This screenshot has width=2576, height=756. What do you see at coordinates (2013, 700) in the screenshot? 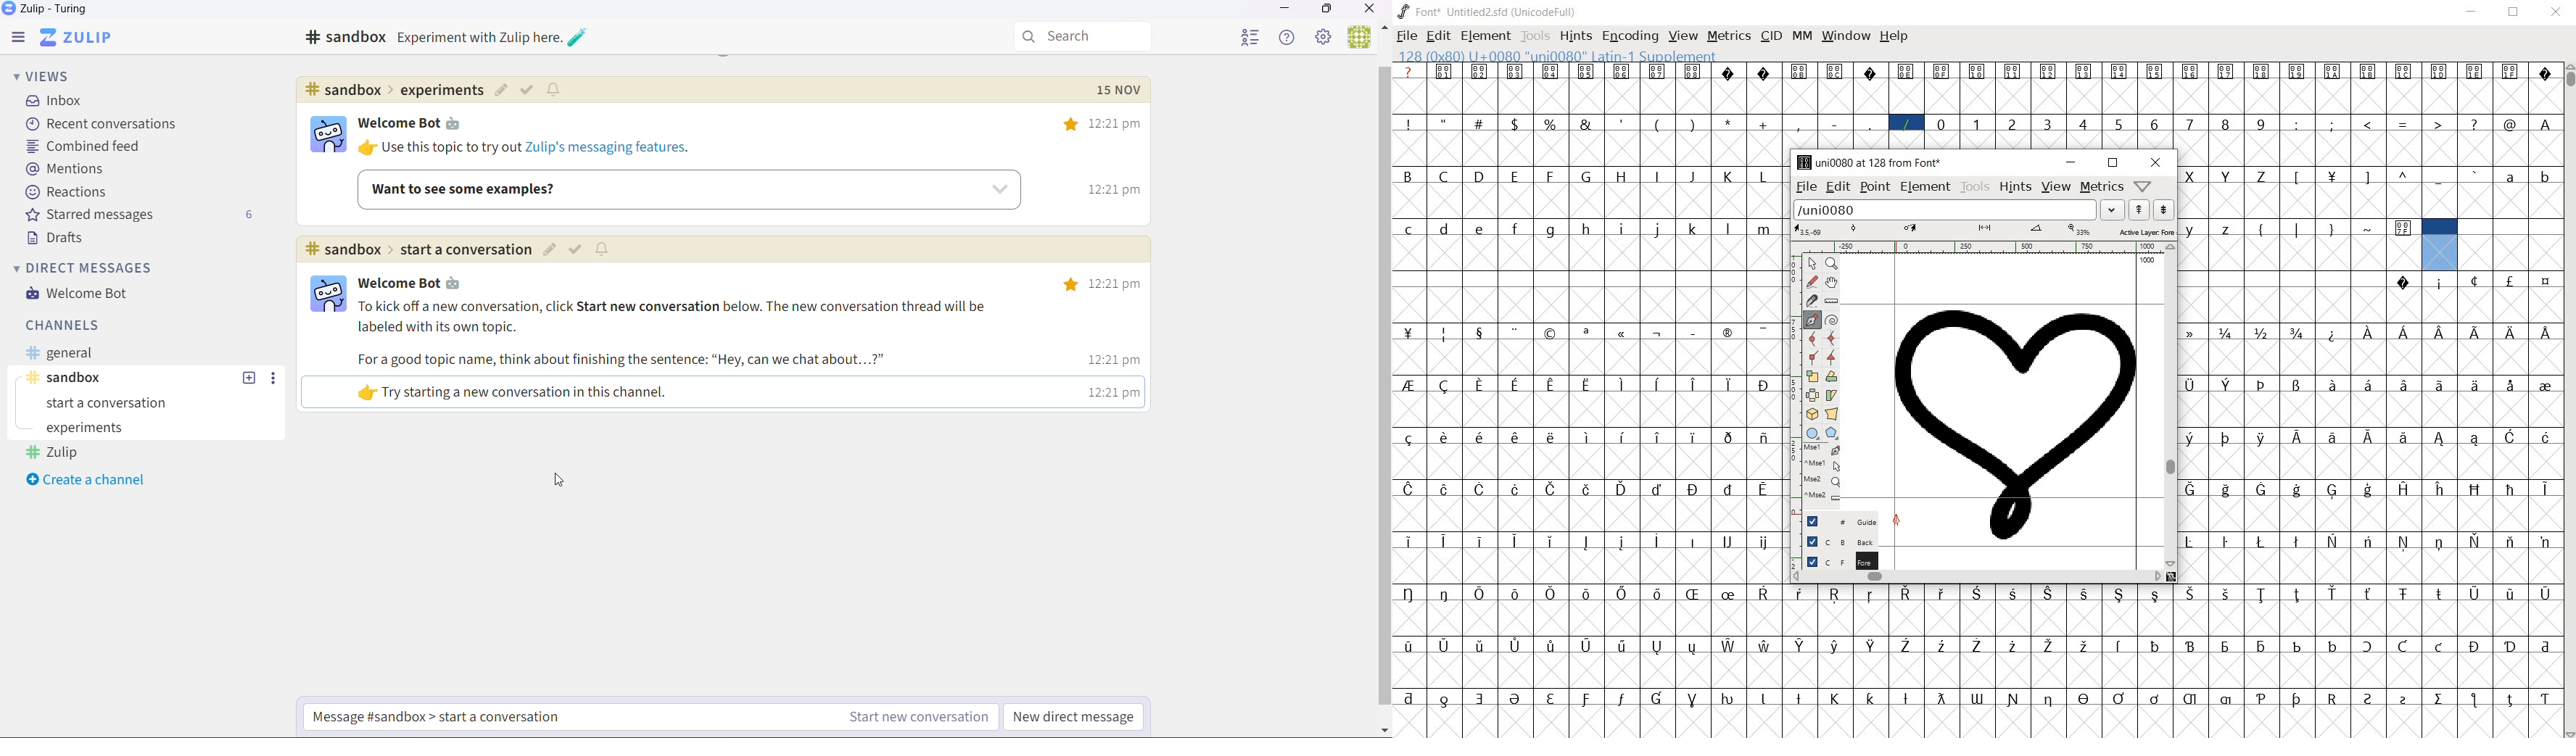
I see `glyph` at bounding box center [2013, 700].